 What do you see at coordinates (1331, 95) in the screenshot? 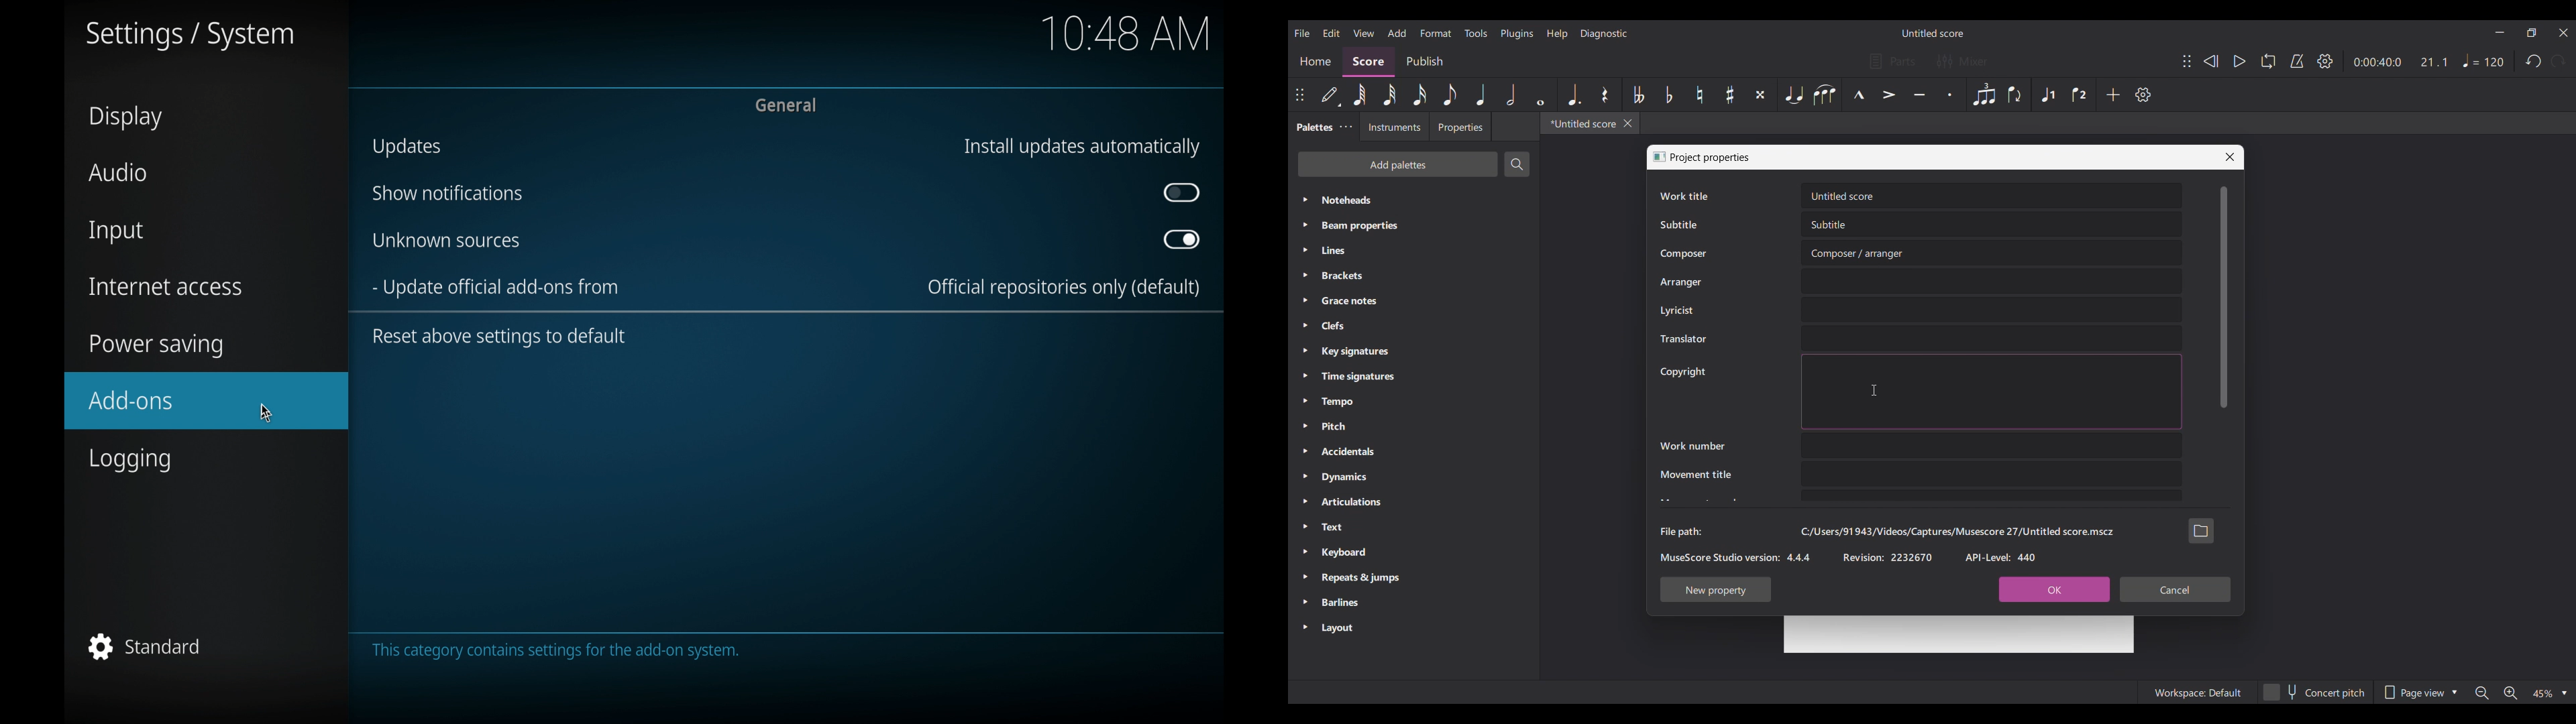
I see `Default` at bounding box center [1331, 95].